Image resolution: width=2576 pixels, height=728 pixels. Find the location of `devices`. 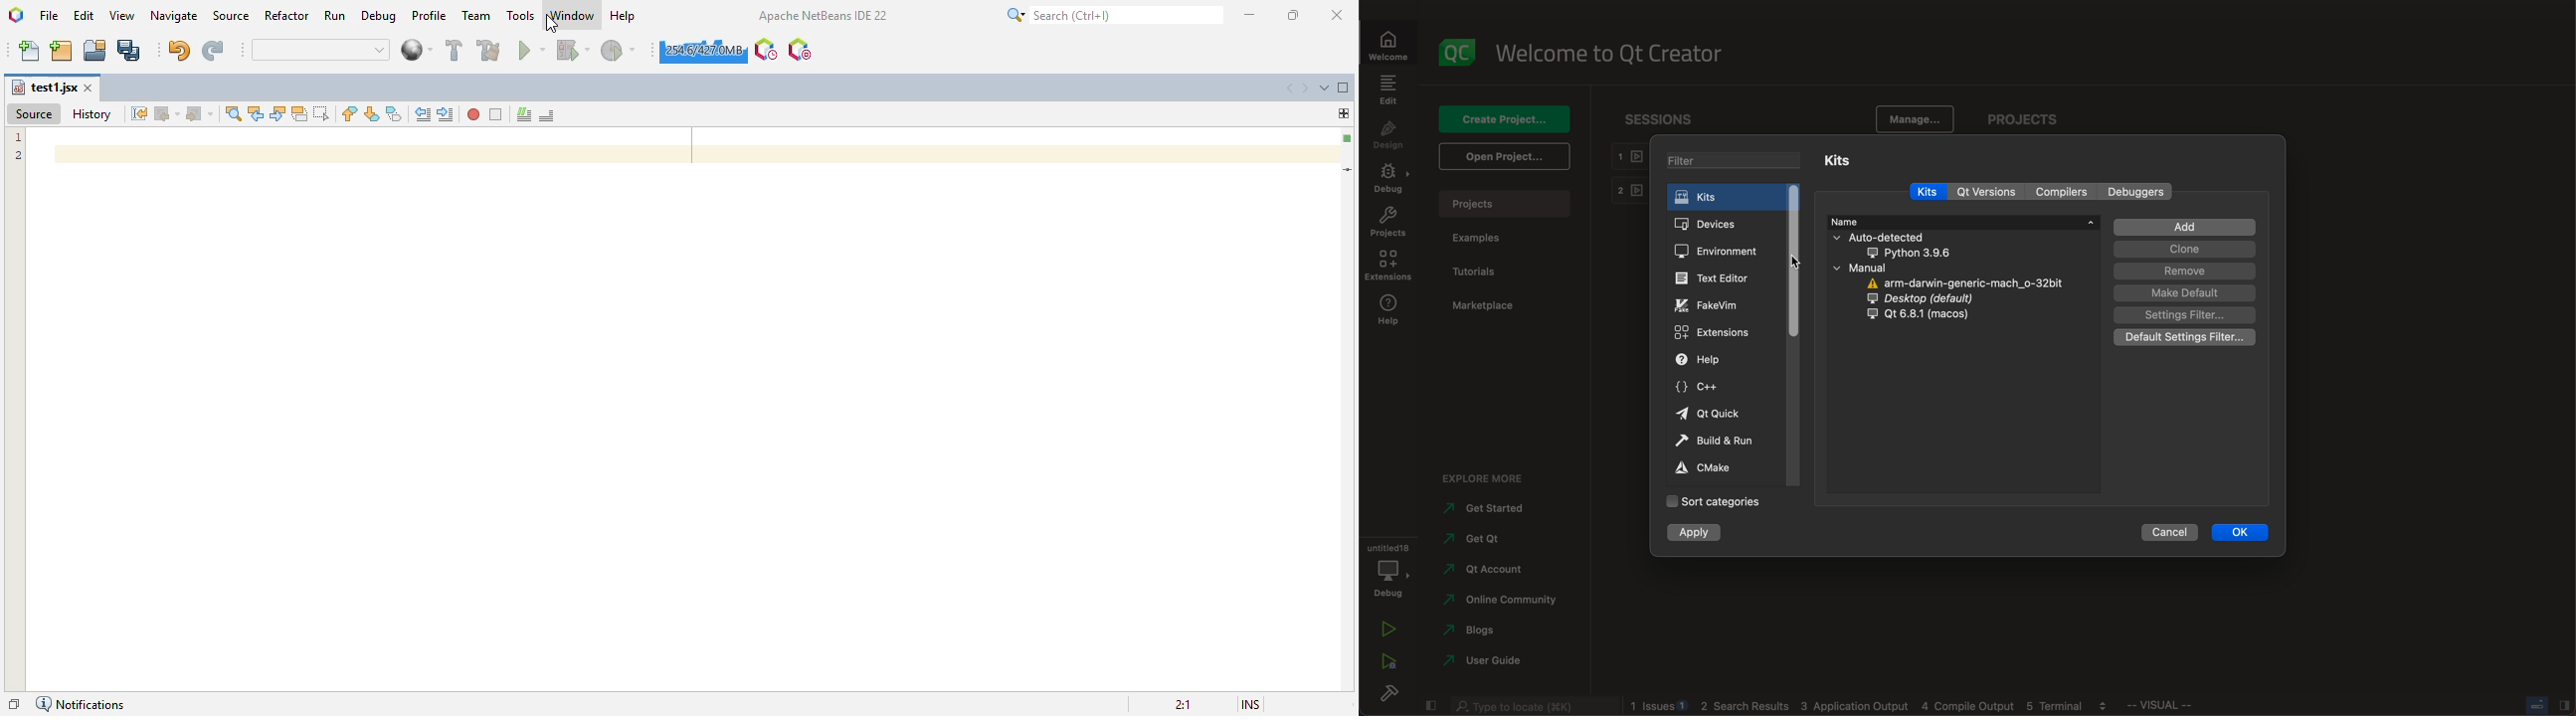

devices is located at coordinates (1720, 225).